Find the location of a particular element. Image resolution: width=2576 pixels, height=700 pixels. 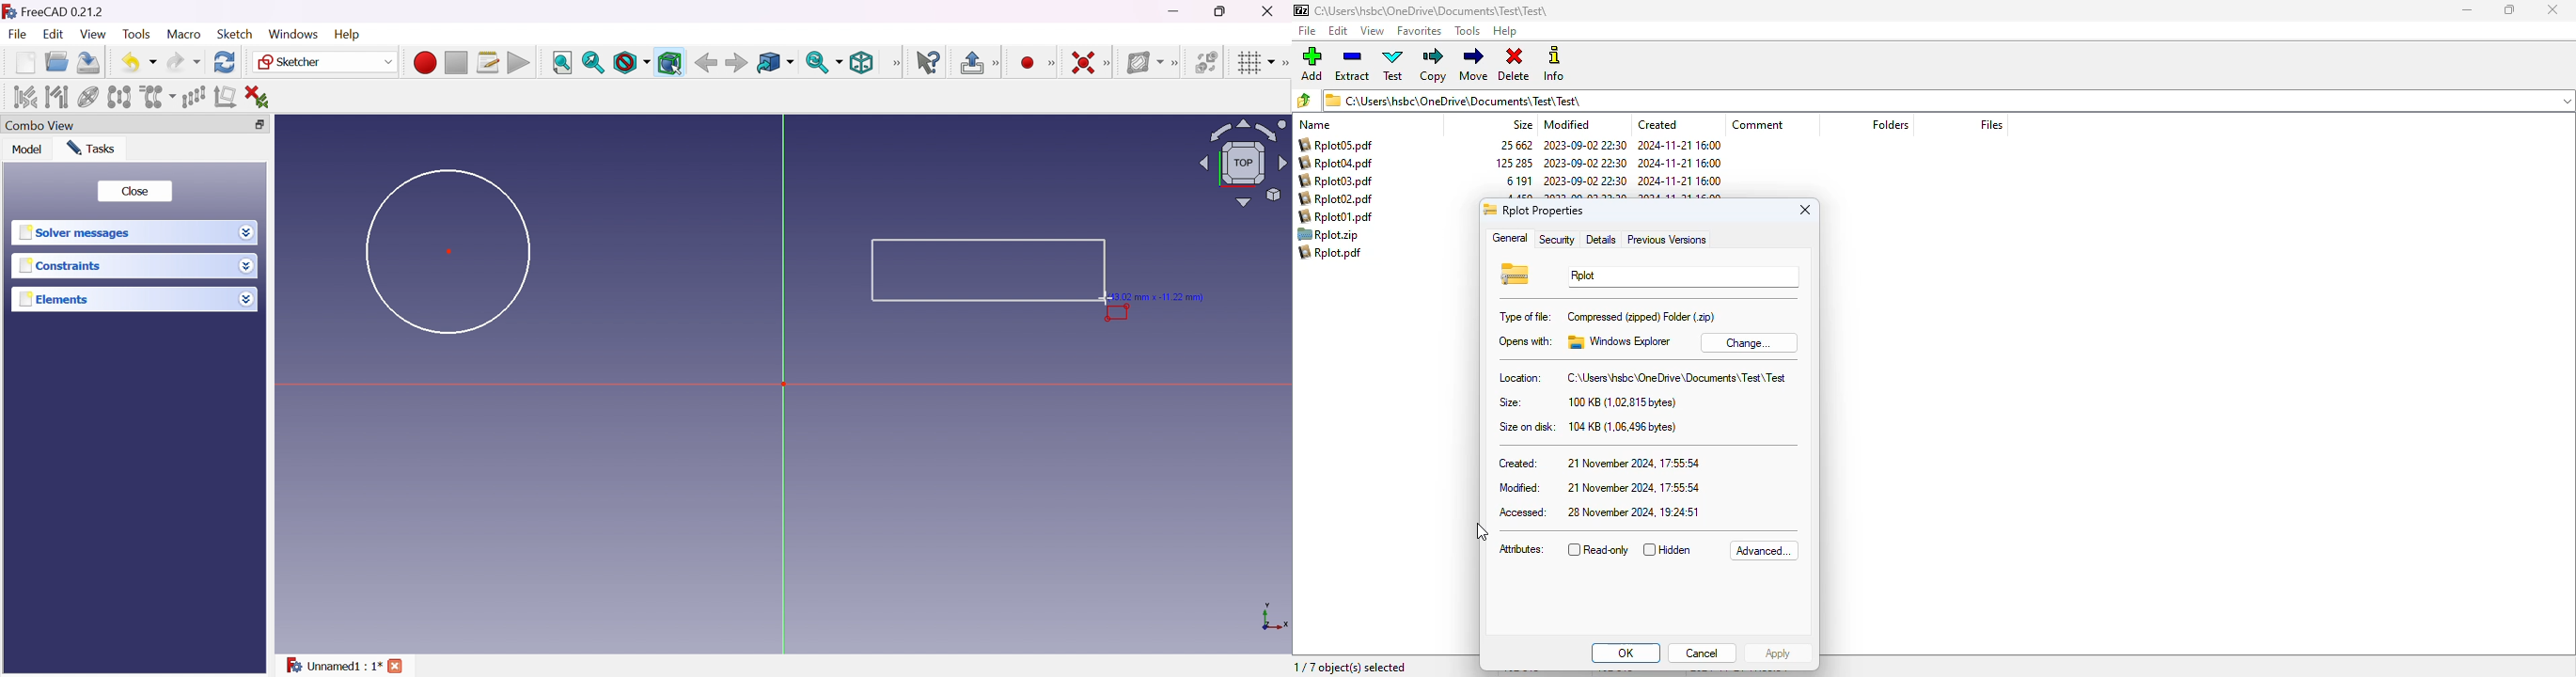

What's this? is located at coordinates (930, 63).